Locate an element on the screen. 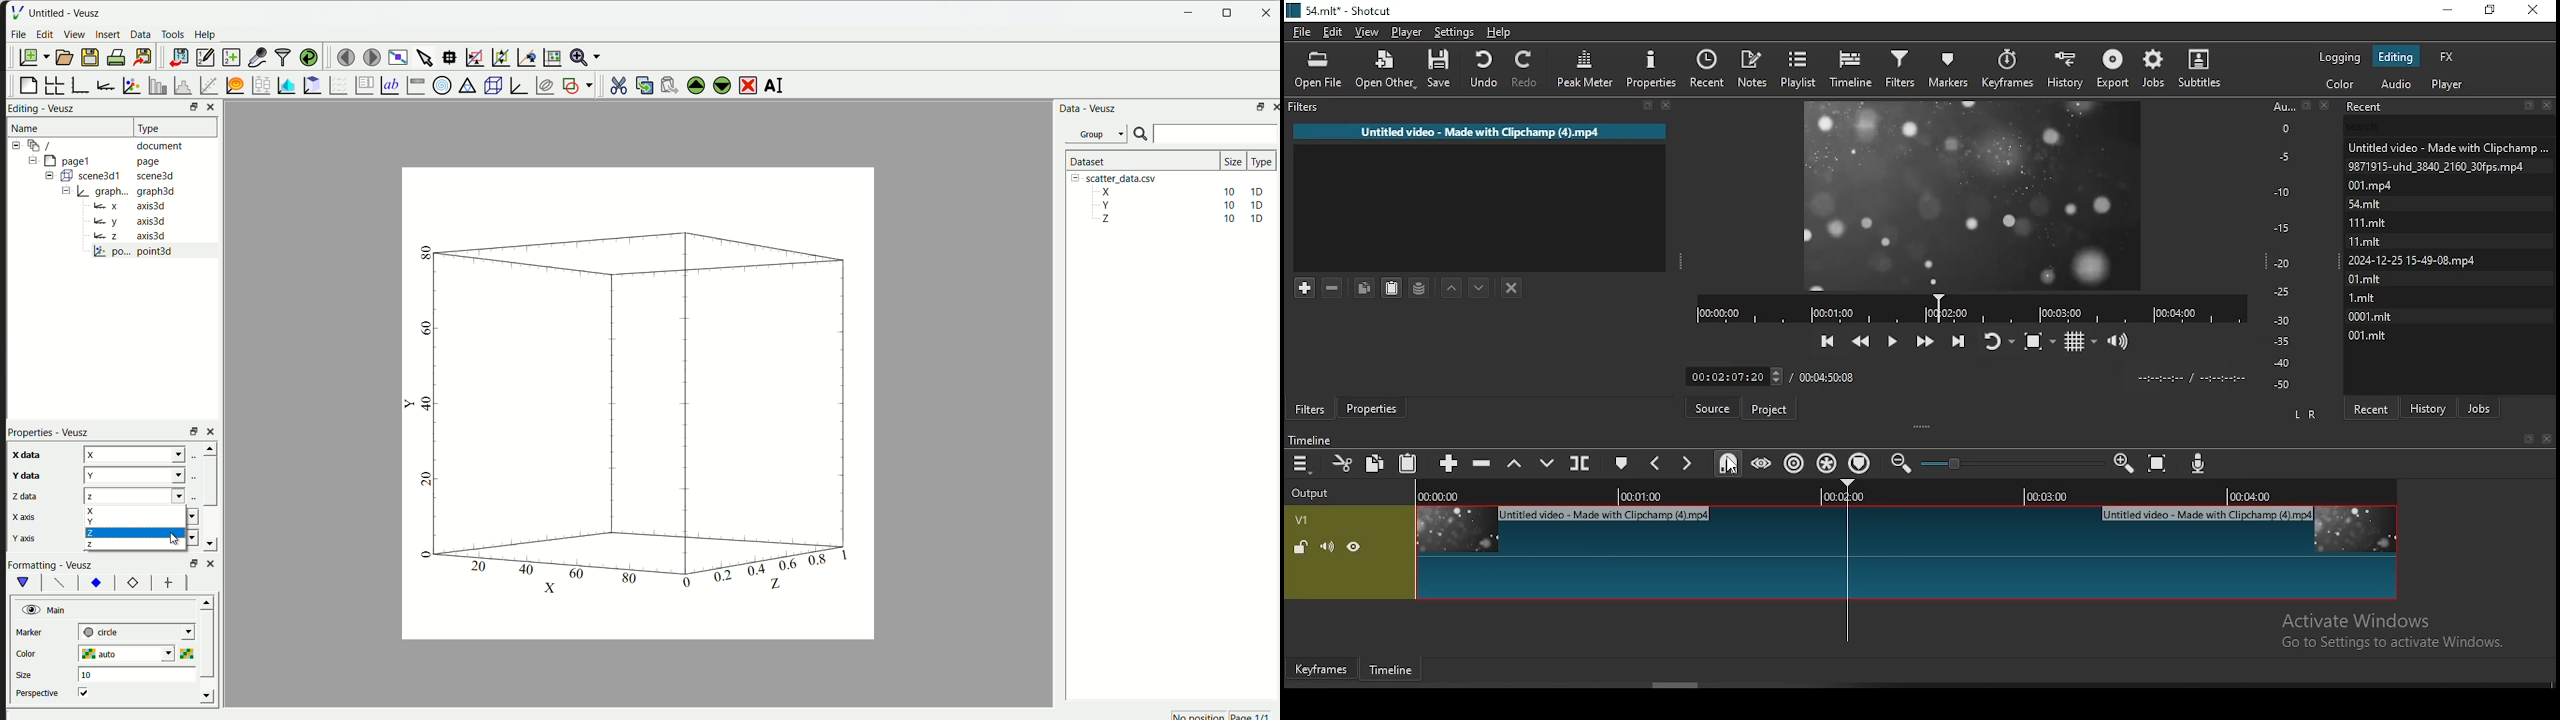  zoom in or zoom out slider is located at coordinates (2007, 462).